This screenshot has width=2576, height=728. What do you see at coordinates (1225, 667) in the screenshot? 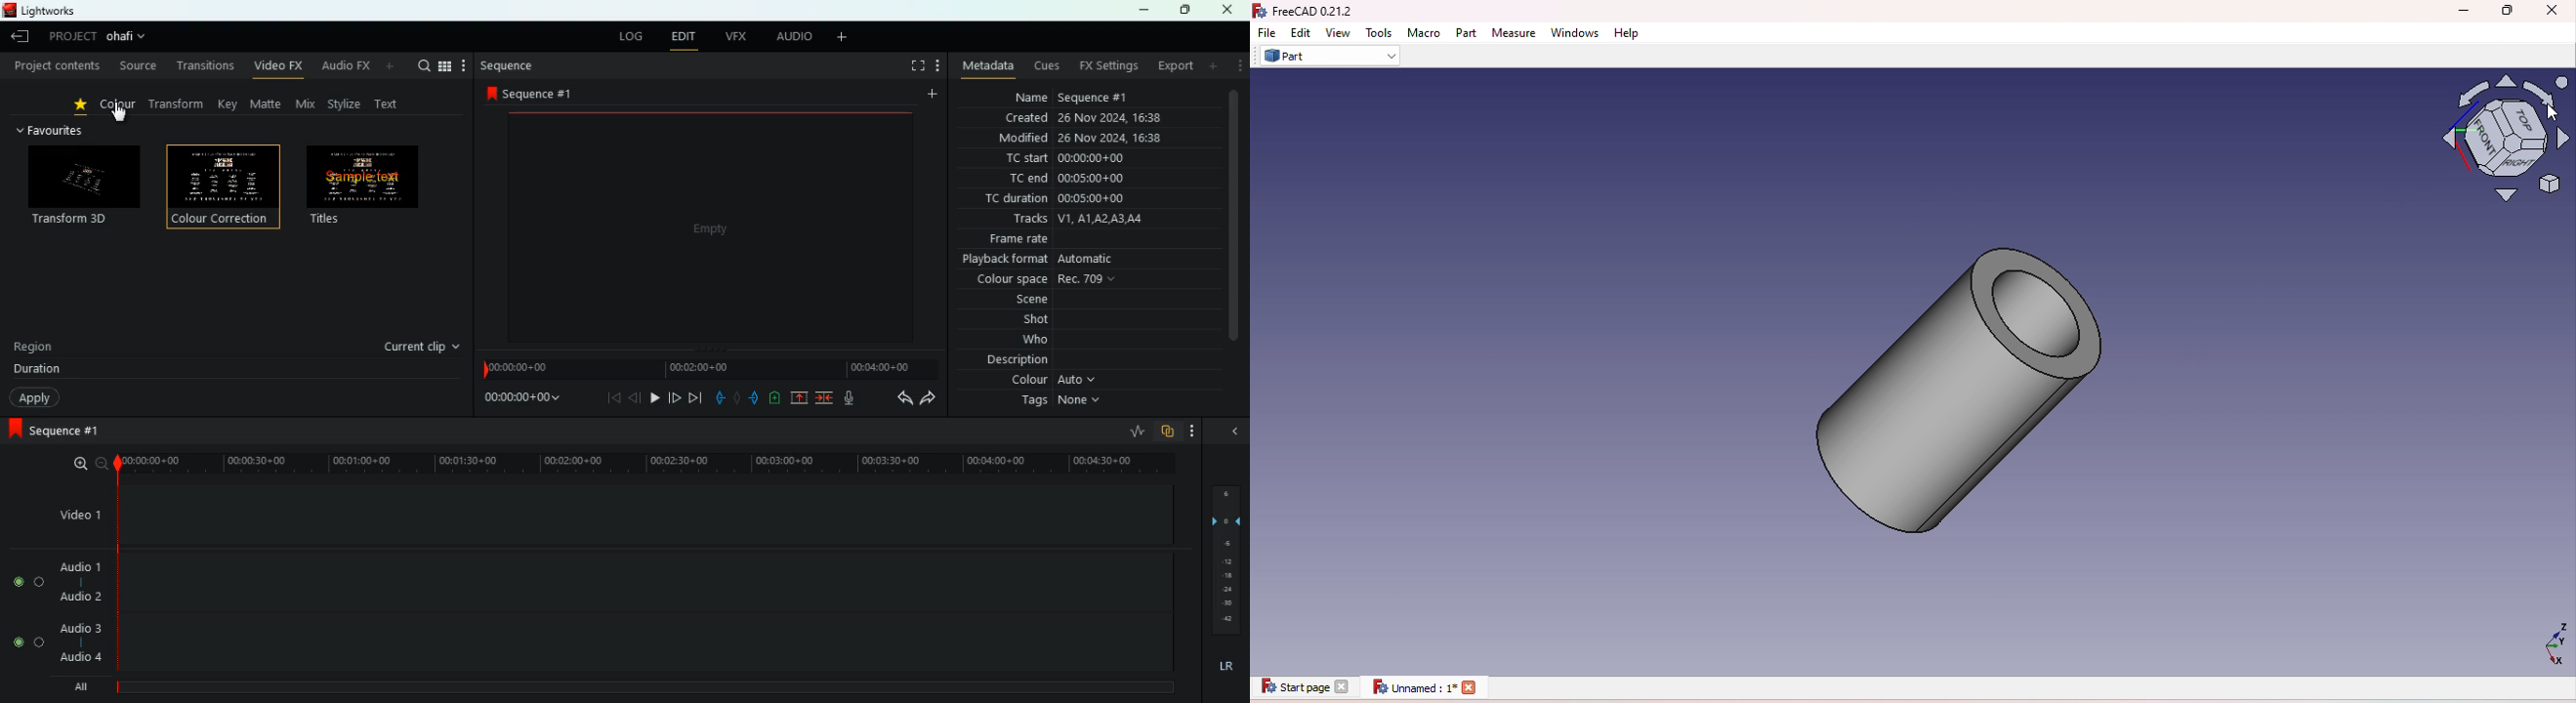
I see `LR` at bounding box center [1225, 667].